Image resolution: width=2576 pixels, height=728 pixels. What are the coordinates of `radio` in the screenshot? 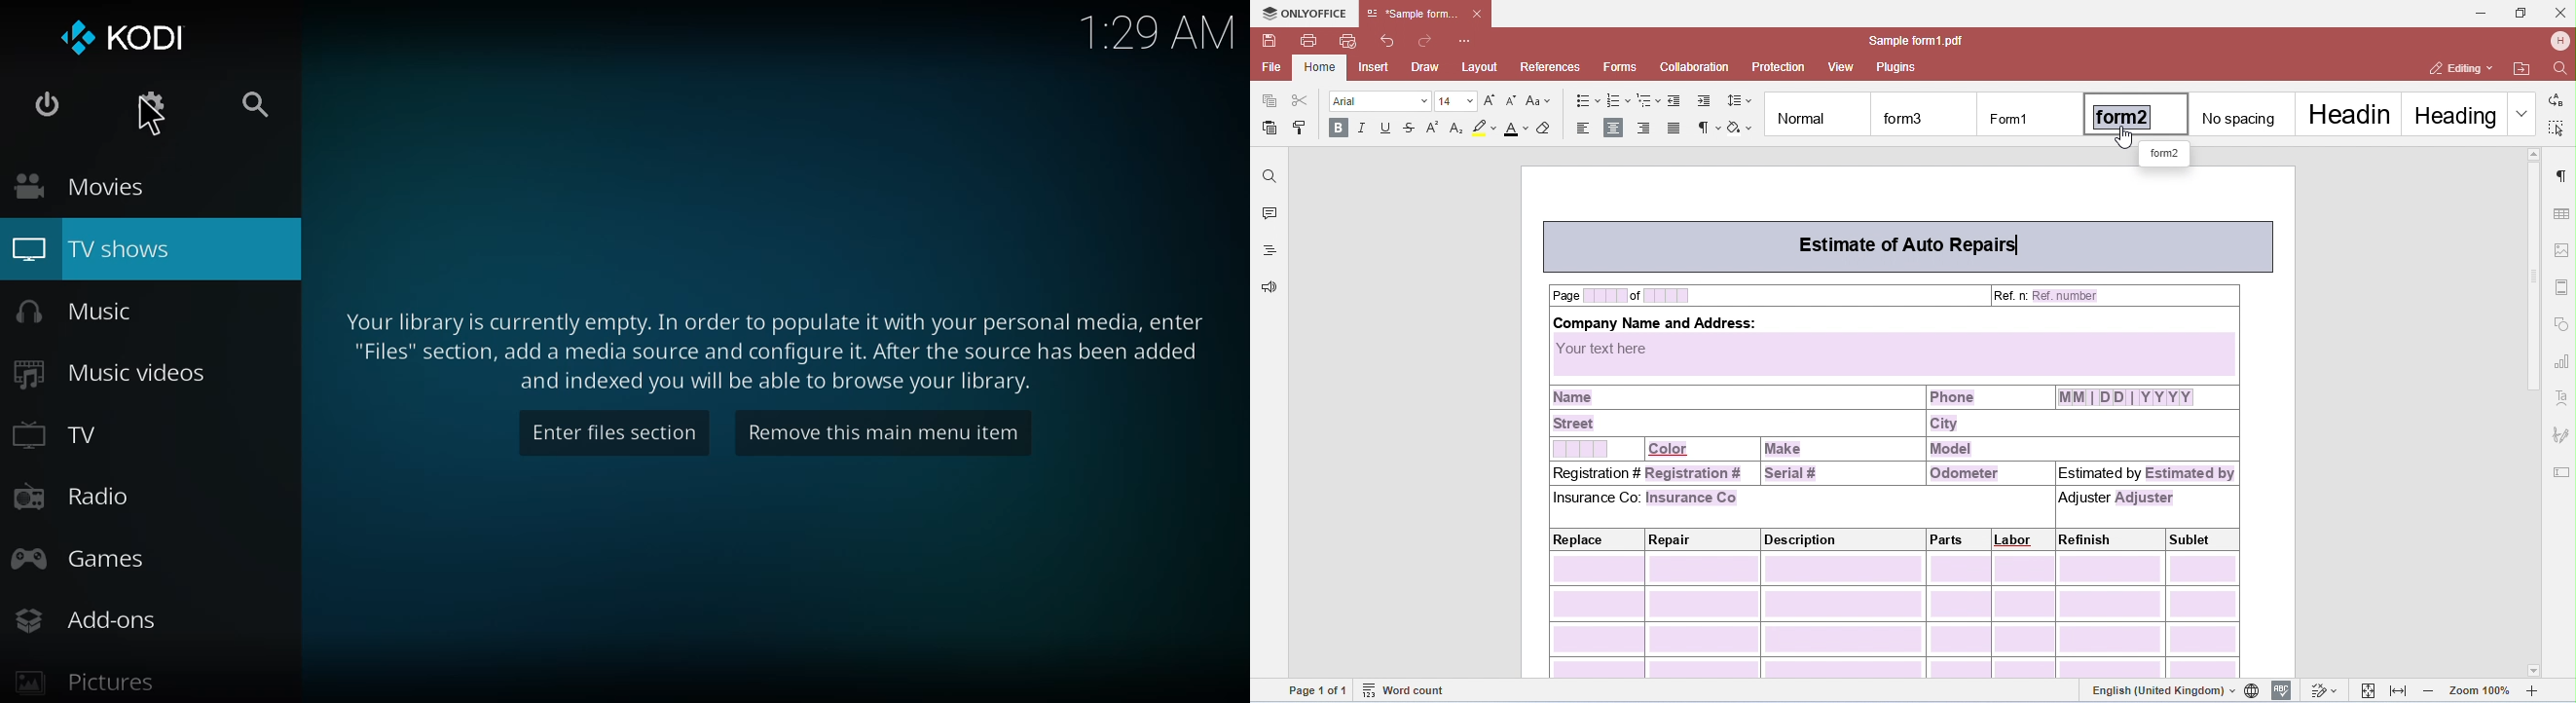 It's located at (70, 495).